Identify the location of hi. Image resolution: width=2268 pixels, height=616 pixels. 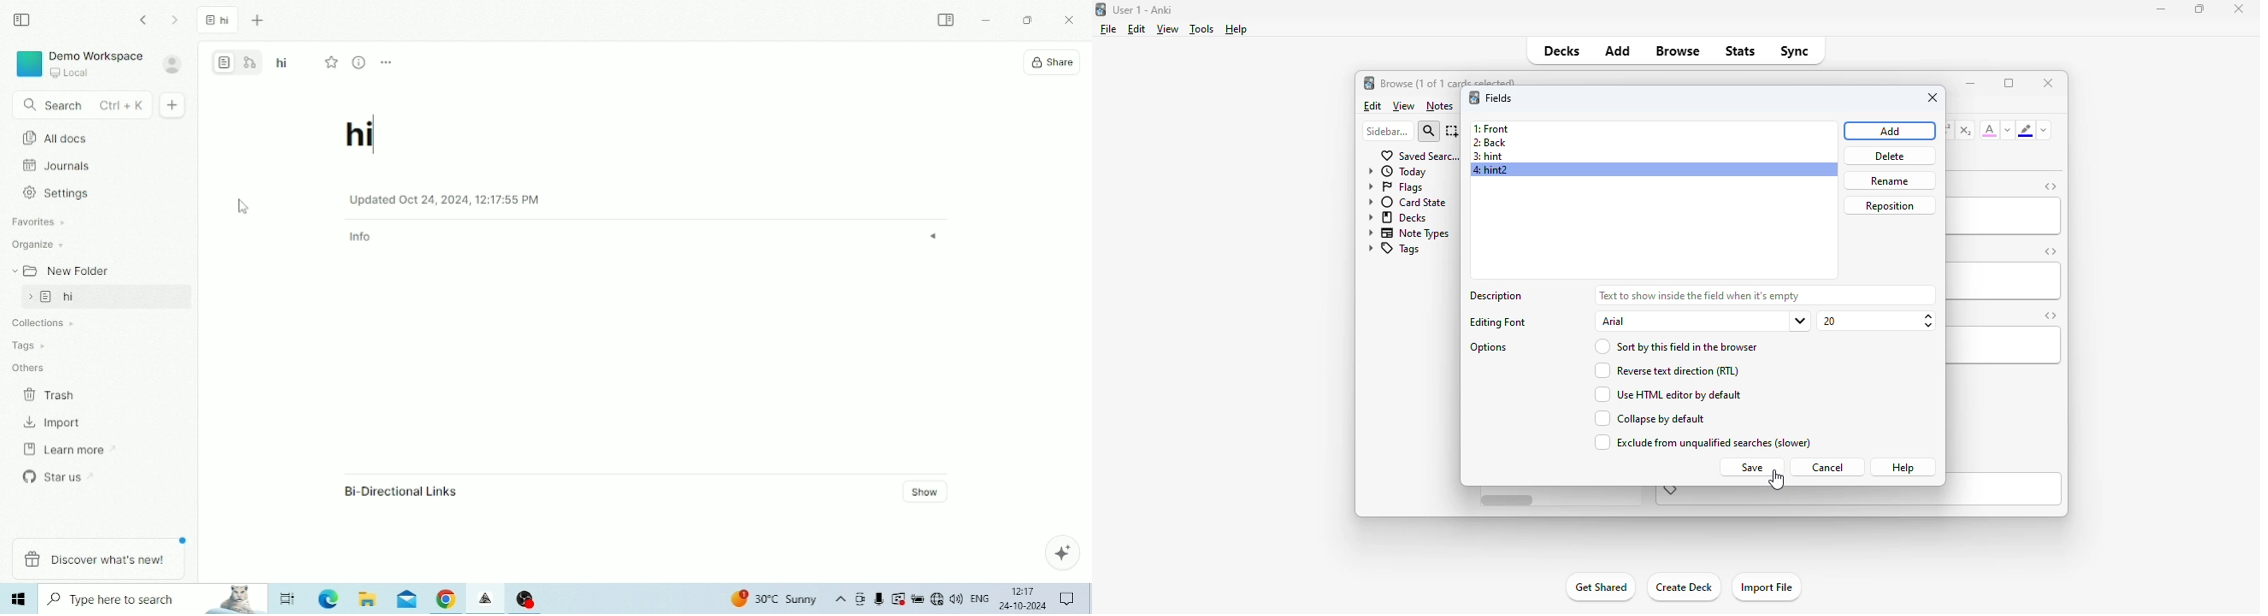
(108, 297).